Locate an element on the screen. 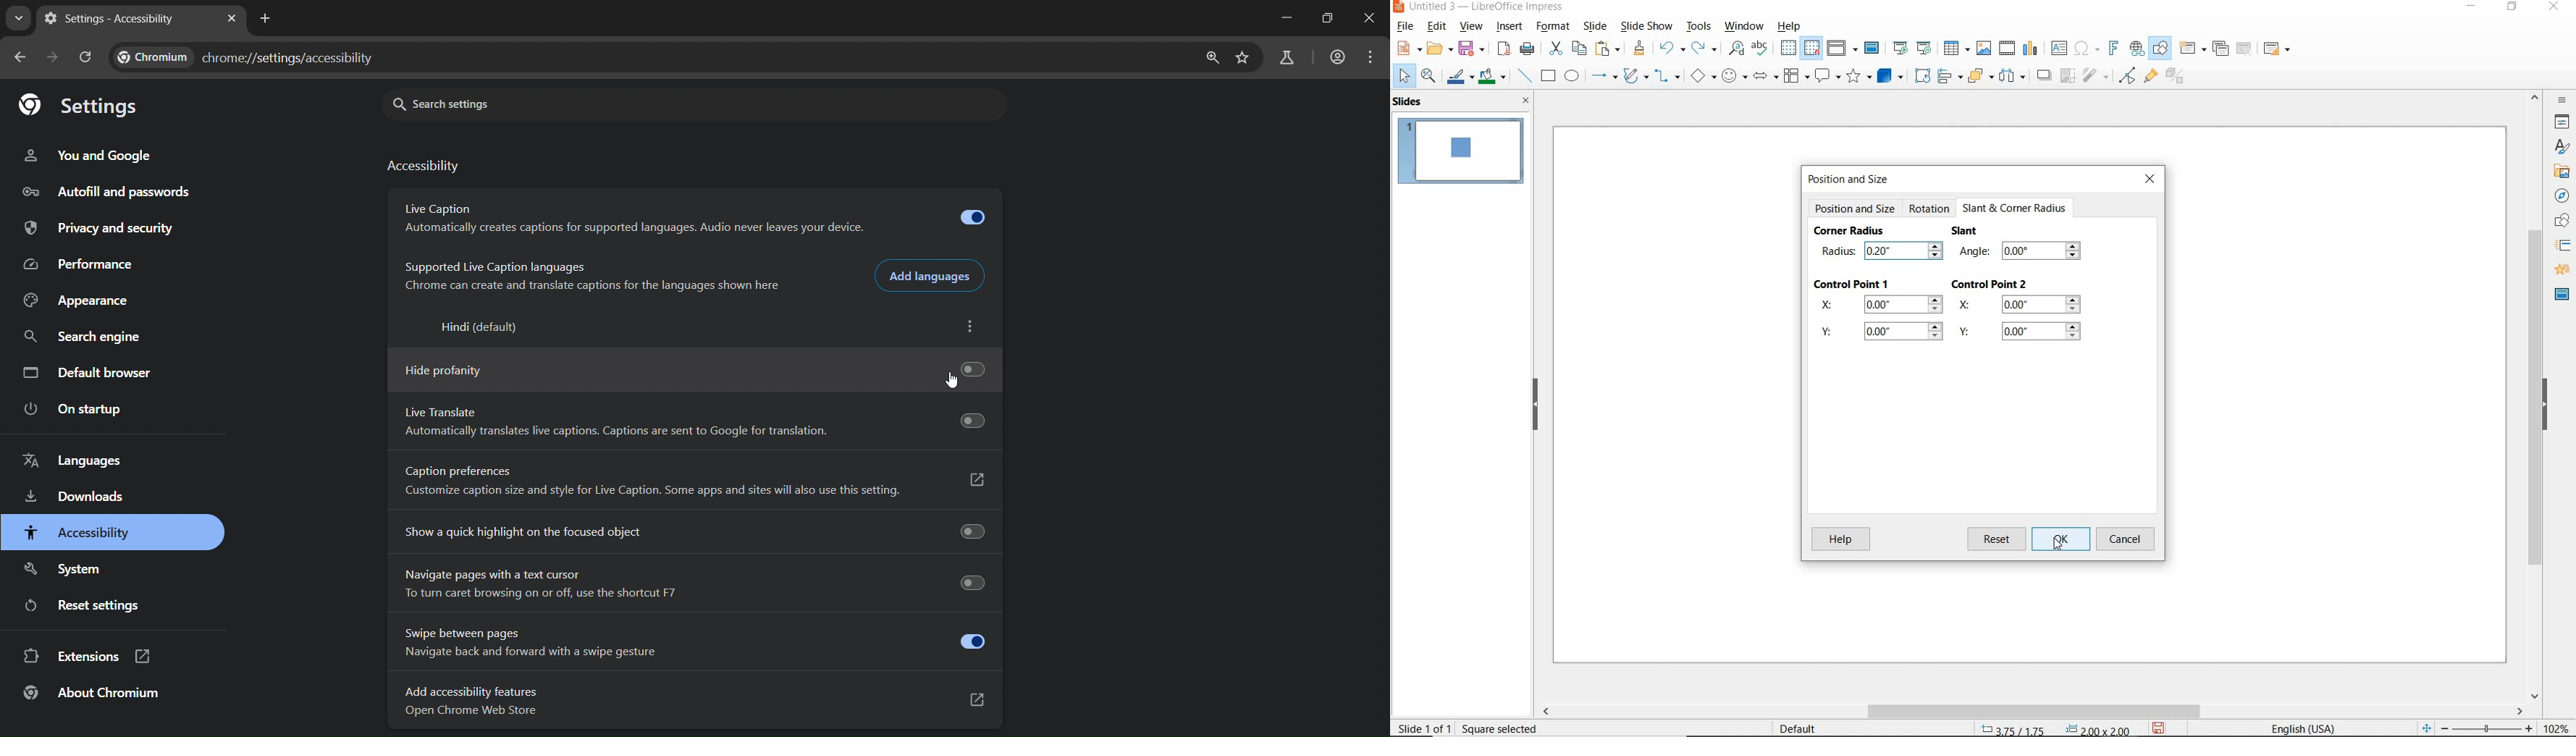 The image size is (2576, 756). save is located at coordinates (2158, 729).